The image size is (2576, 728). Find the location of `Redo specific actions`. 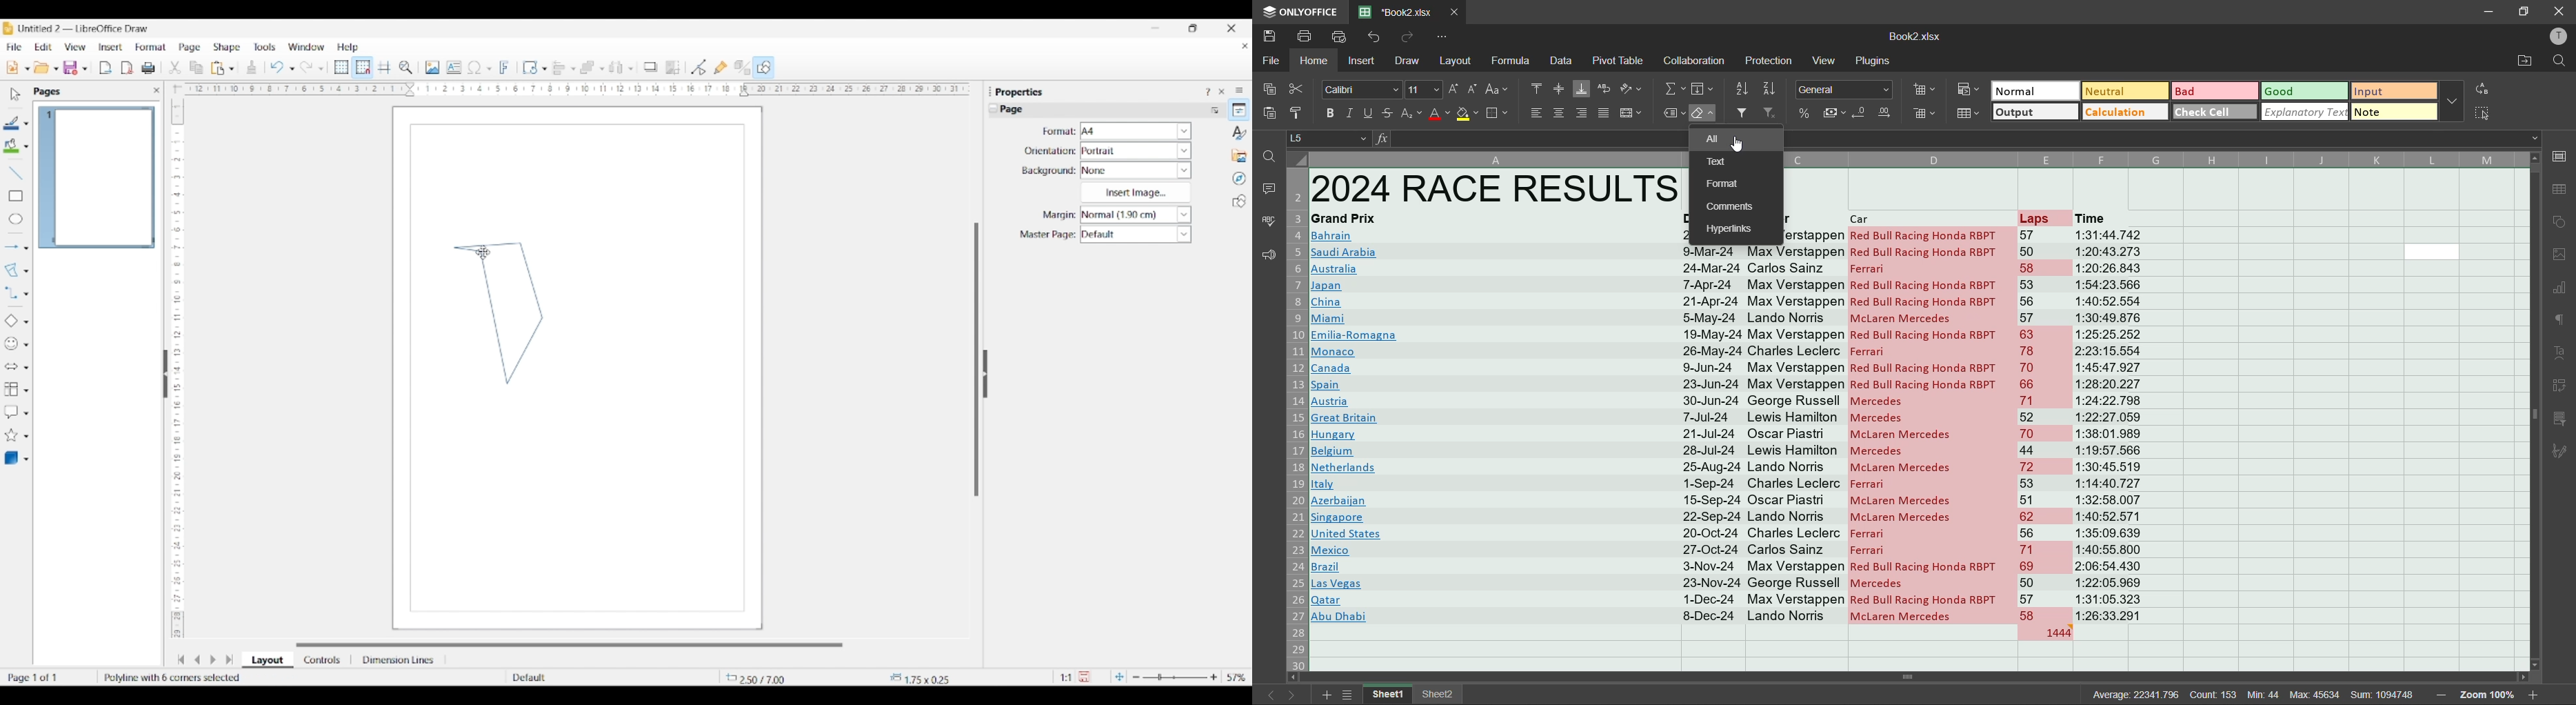

Redo specific actions is located at coordinates (321, 69).